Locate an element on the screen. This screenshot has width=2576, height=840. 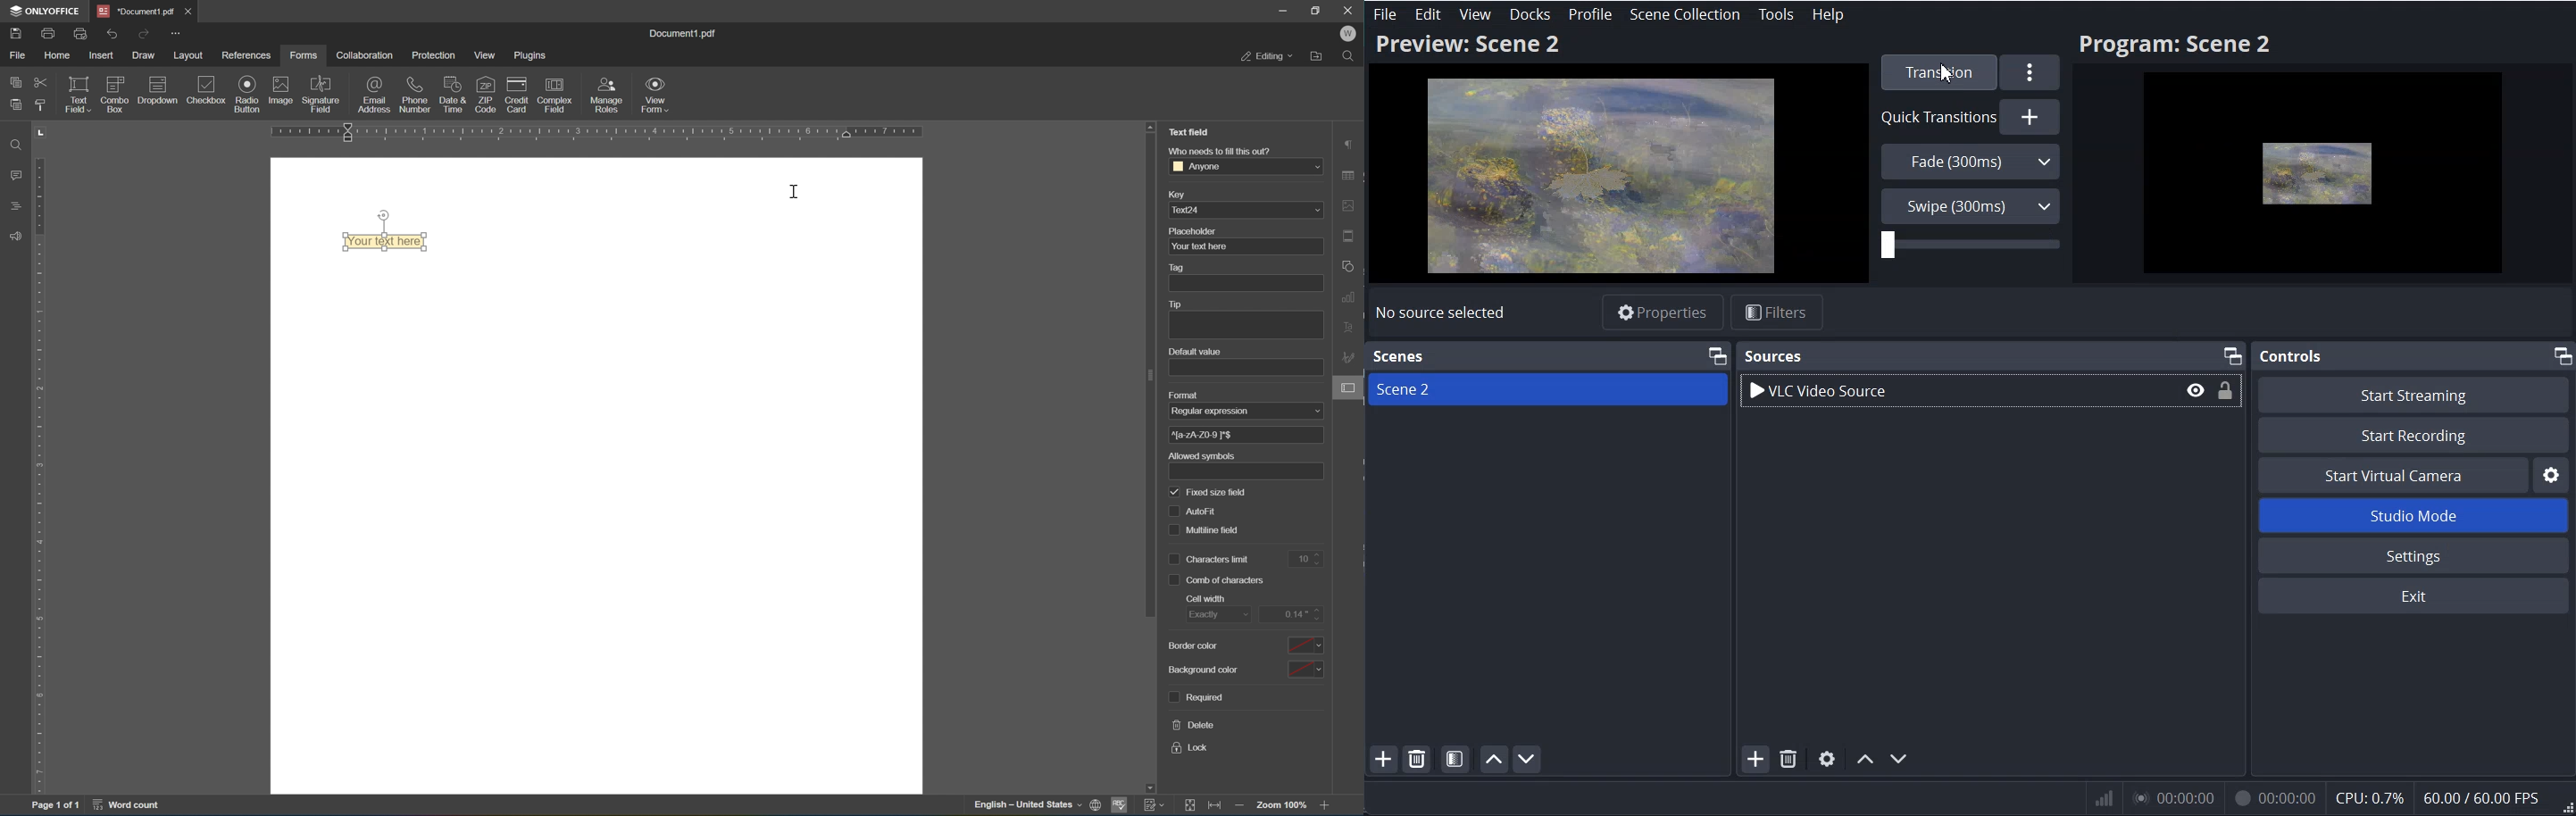
shape settings is located at coordinates (1350, 266).